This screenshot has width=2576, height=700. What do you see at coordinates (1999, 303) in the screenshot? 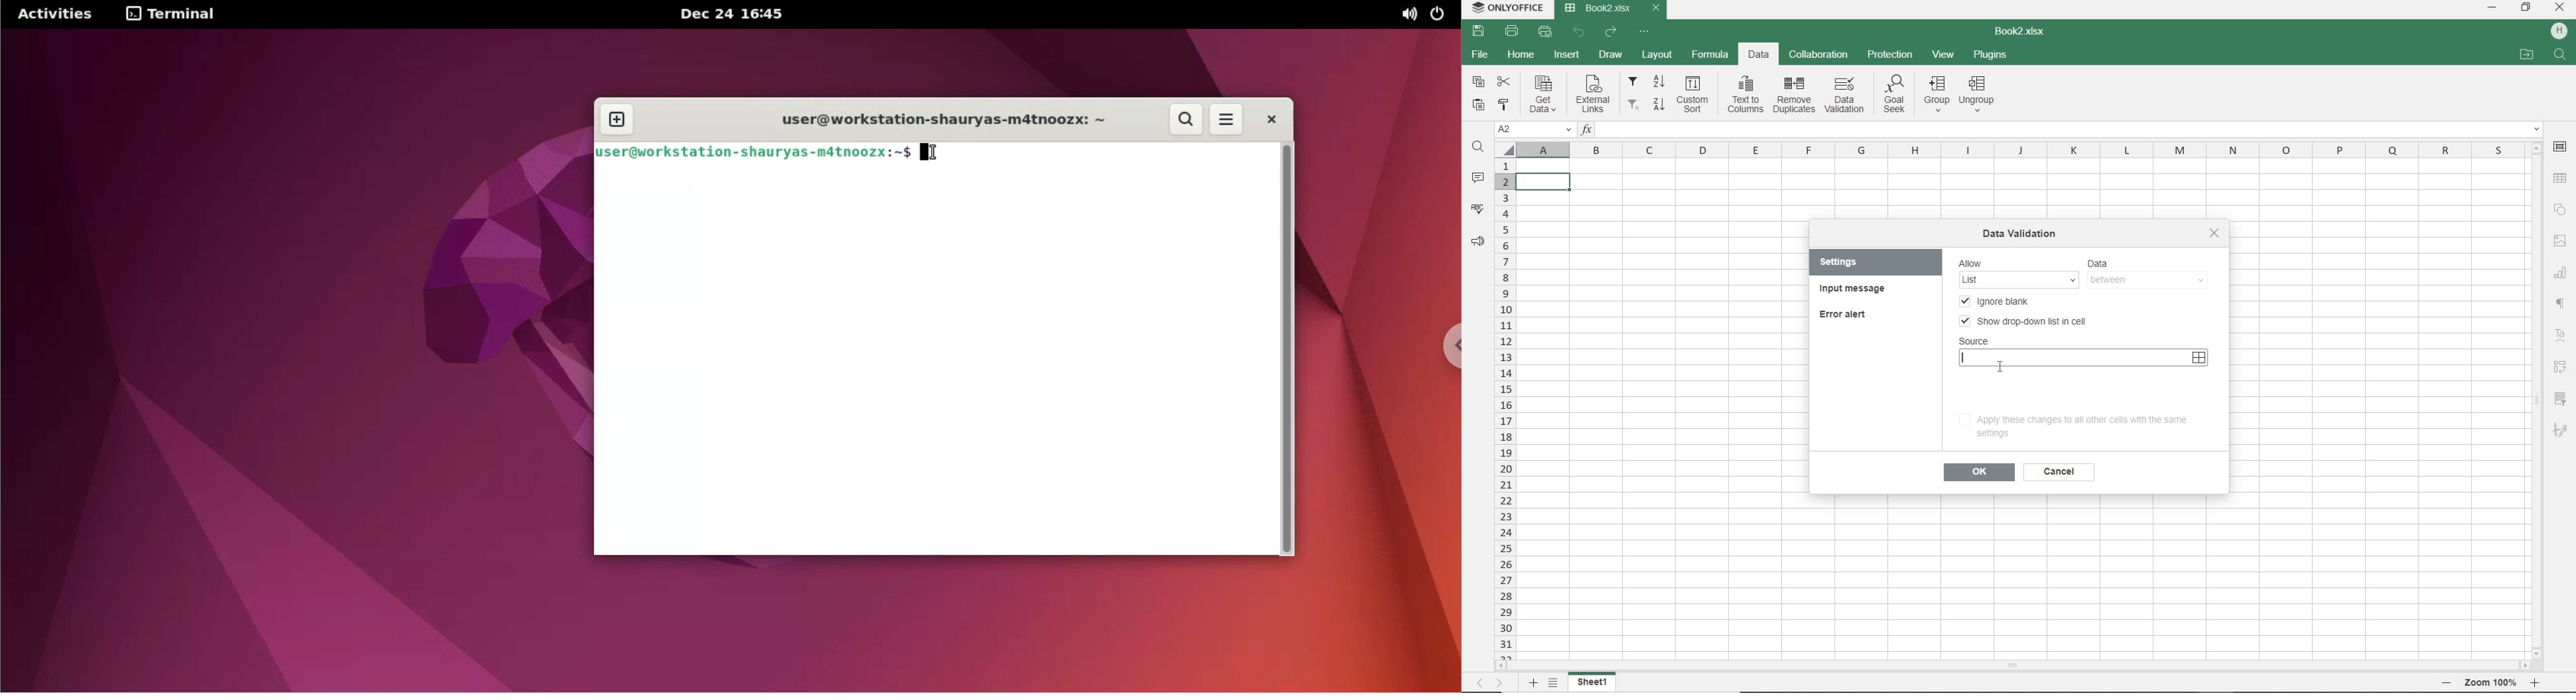
I see `ignore blank` at bounding box center [1999, 303].